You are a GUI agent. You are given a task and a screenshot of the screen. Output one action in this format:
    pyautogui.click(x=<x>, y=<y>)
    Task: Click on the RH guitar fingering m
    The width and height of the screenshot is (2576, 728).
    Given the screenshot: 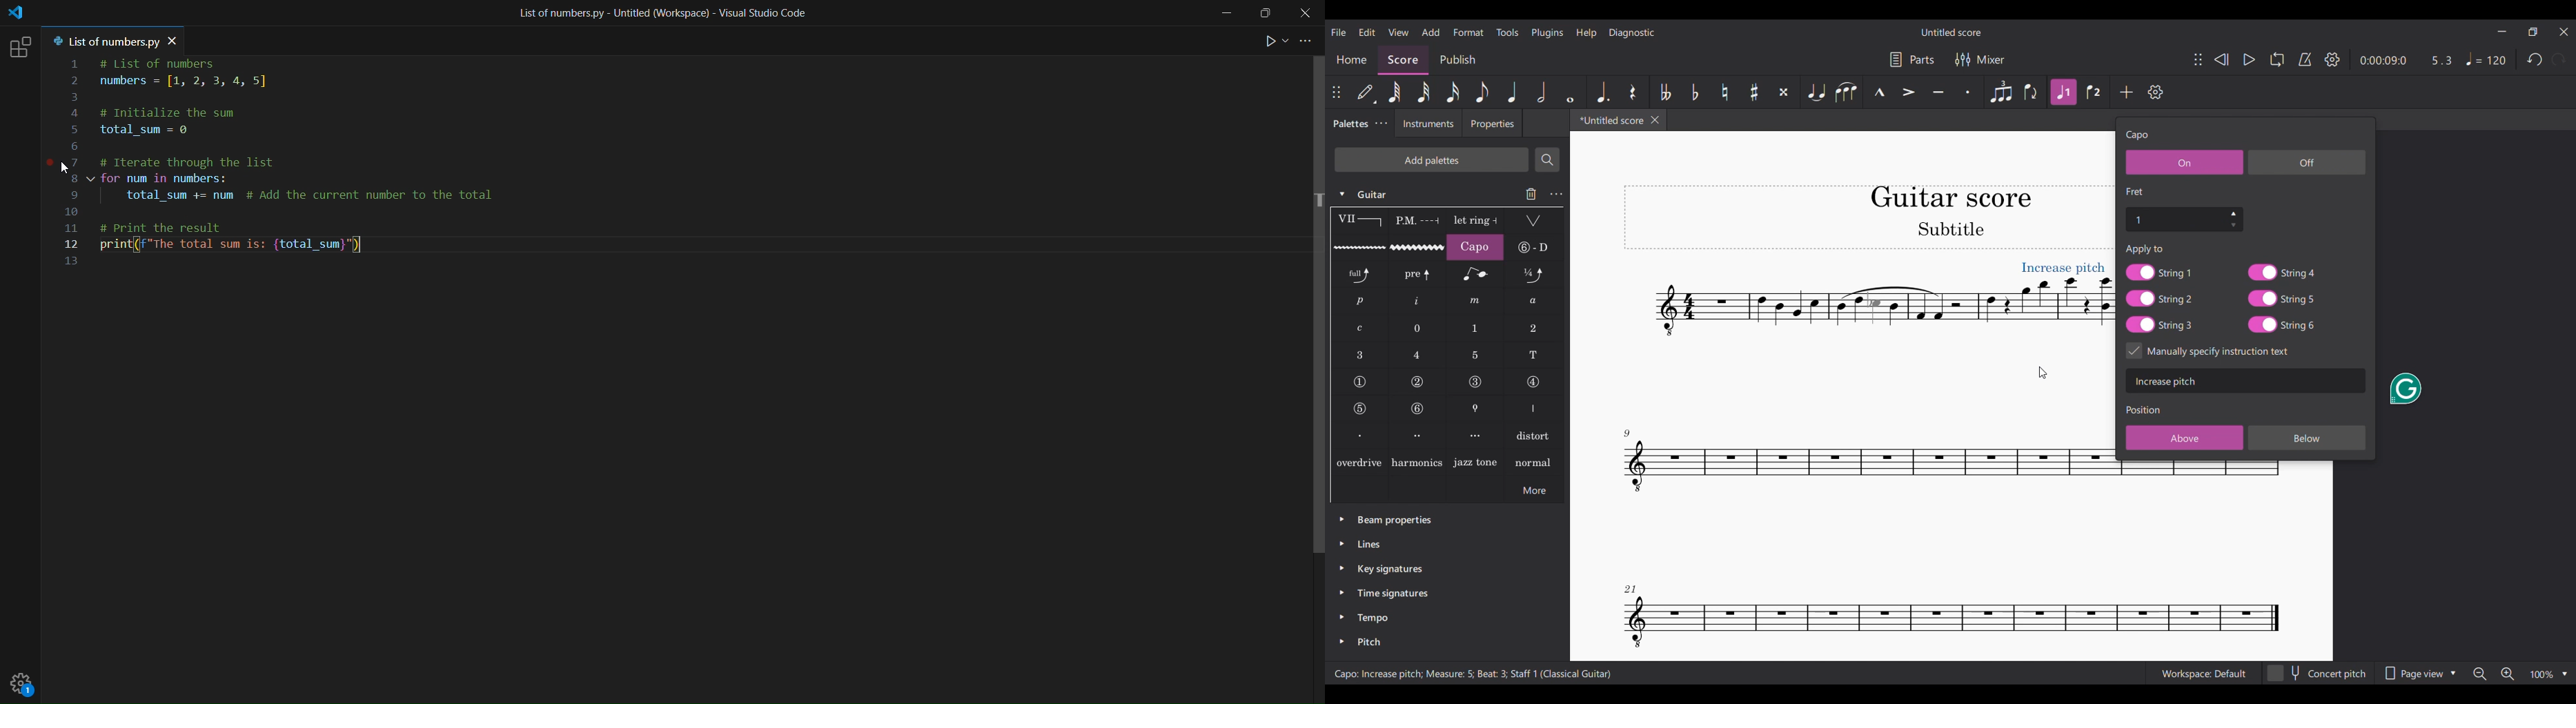 What is the action you would take?
    pyautogui.click(x=1475, y=301)
    